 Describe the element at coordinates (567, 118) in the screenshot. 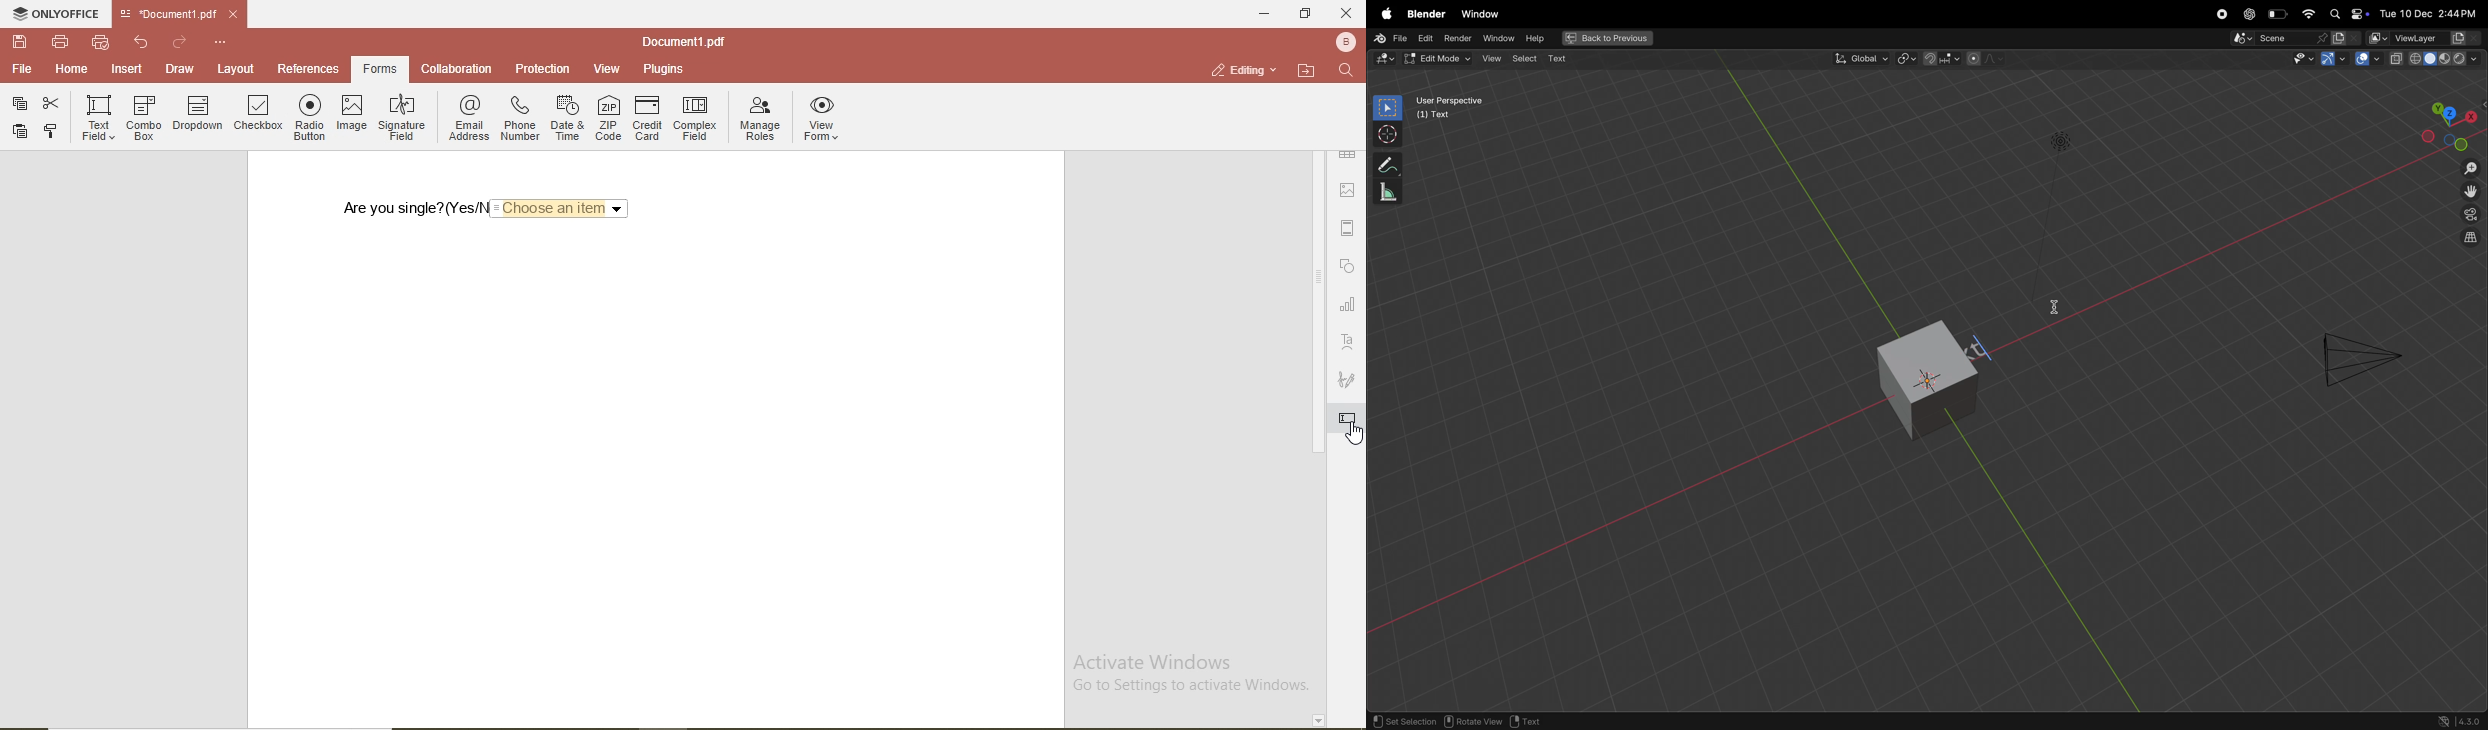

I see `date & time` at that location.